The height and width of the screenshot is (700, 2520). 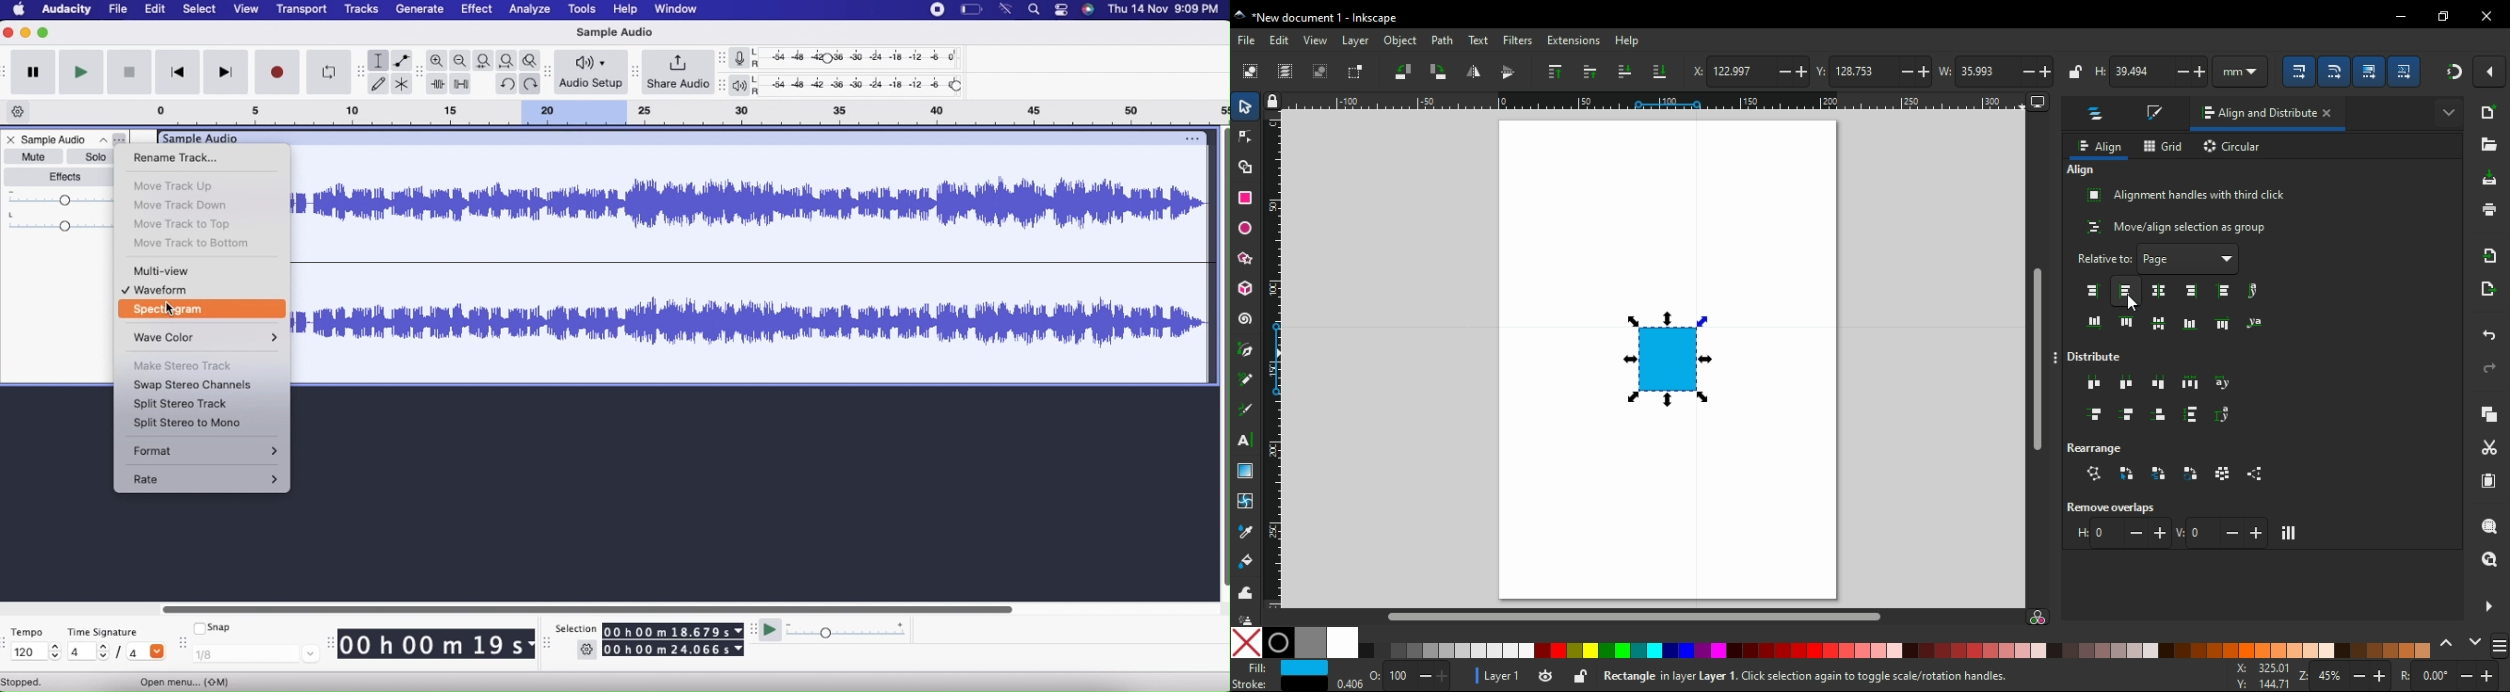 What do you see at coordinates (1278, 643) in the screenshot?
I see `black` at bounding box center [1278, 643].